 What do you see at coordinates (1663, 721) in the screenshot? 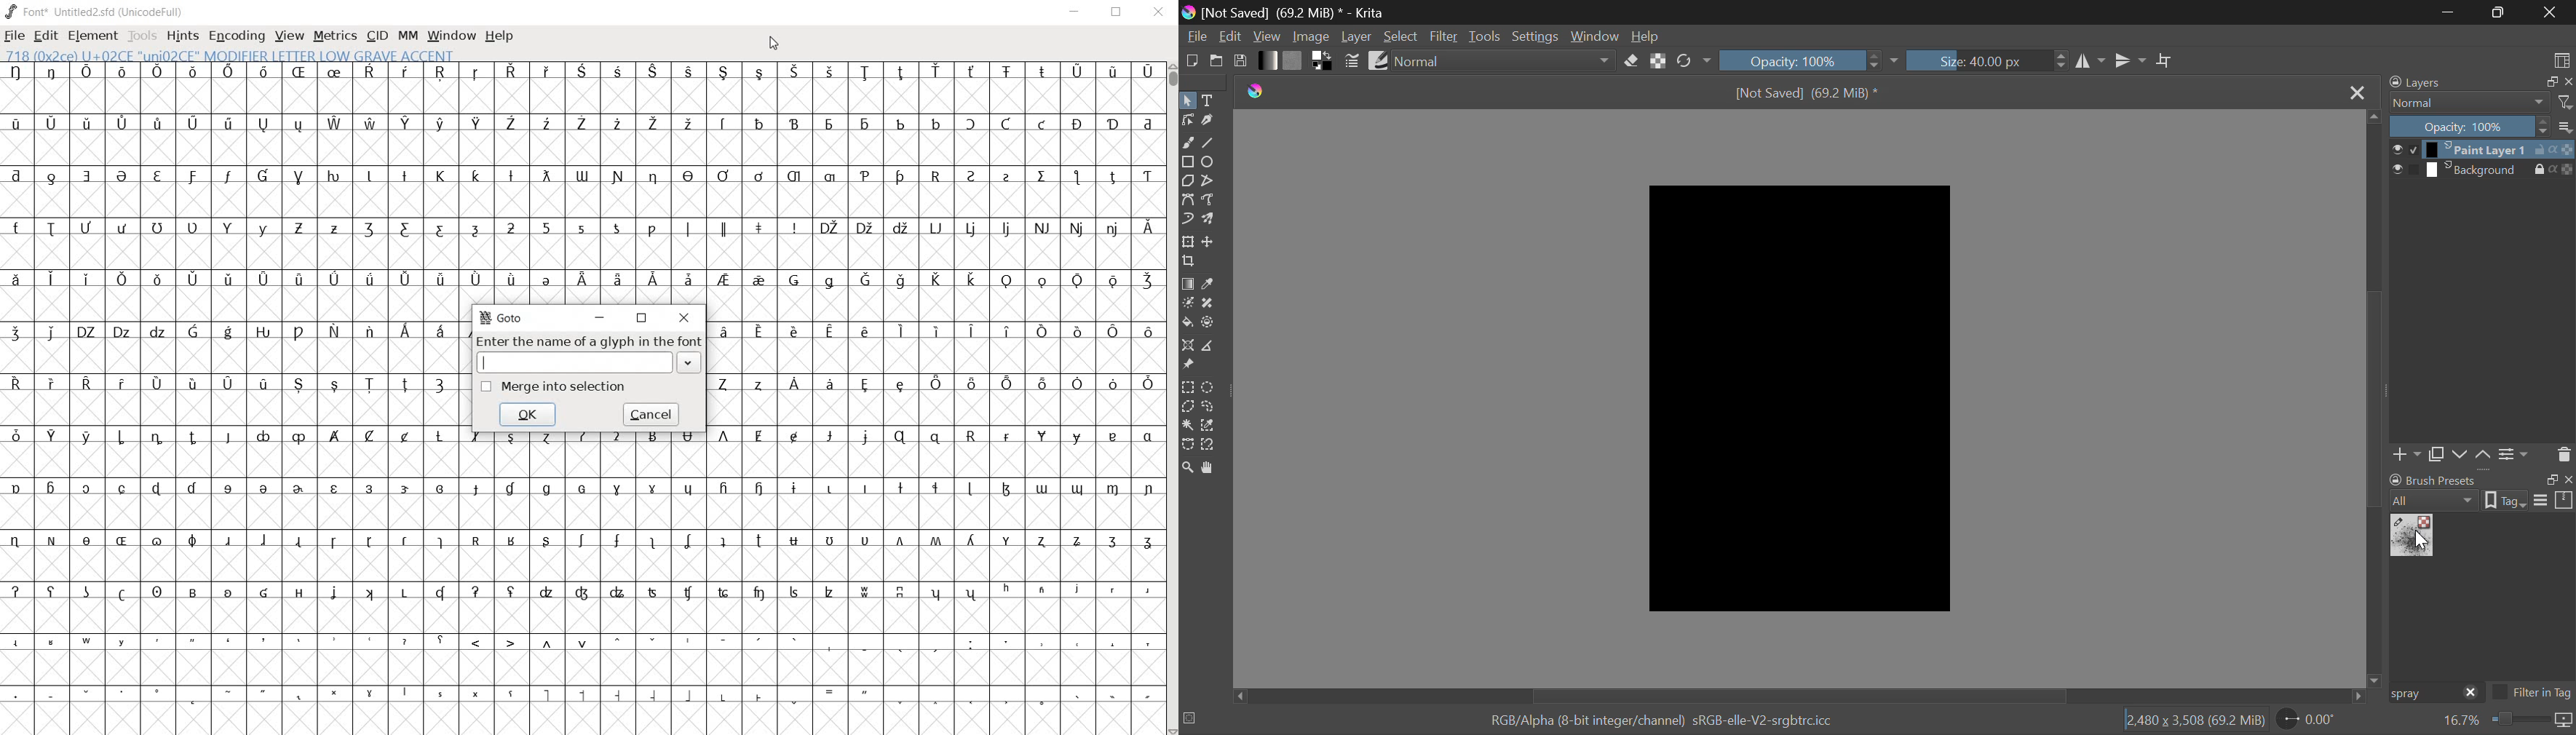
I see `RGB/Alpha (8-bit integer/channel) sRGB-elle-V2-srgbtrcicc` at bounding box center [1663, 721].